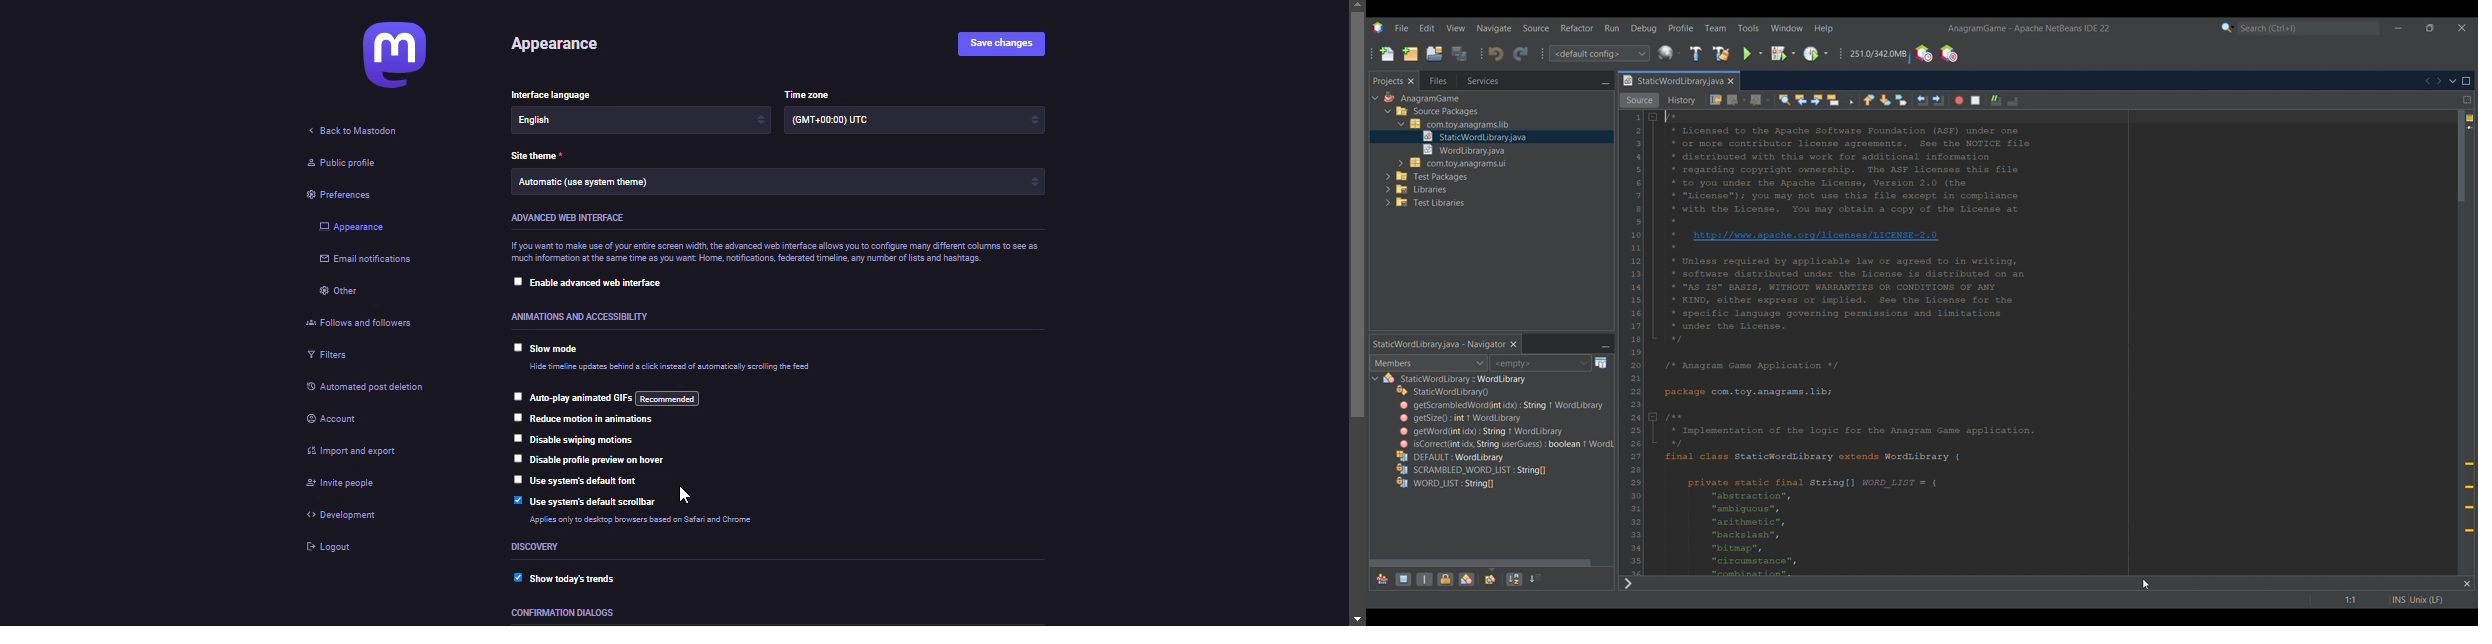 This screenshot has height=644, width=2492. Describe the element at coordinates (534, 155) in the screenshot. I see `theme` at that location.